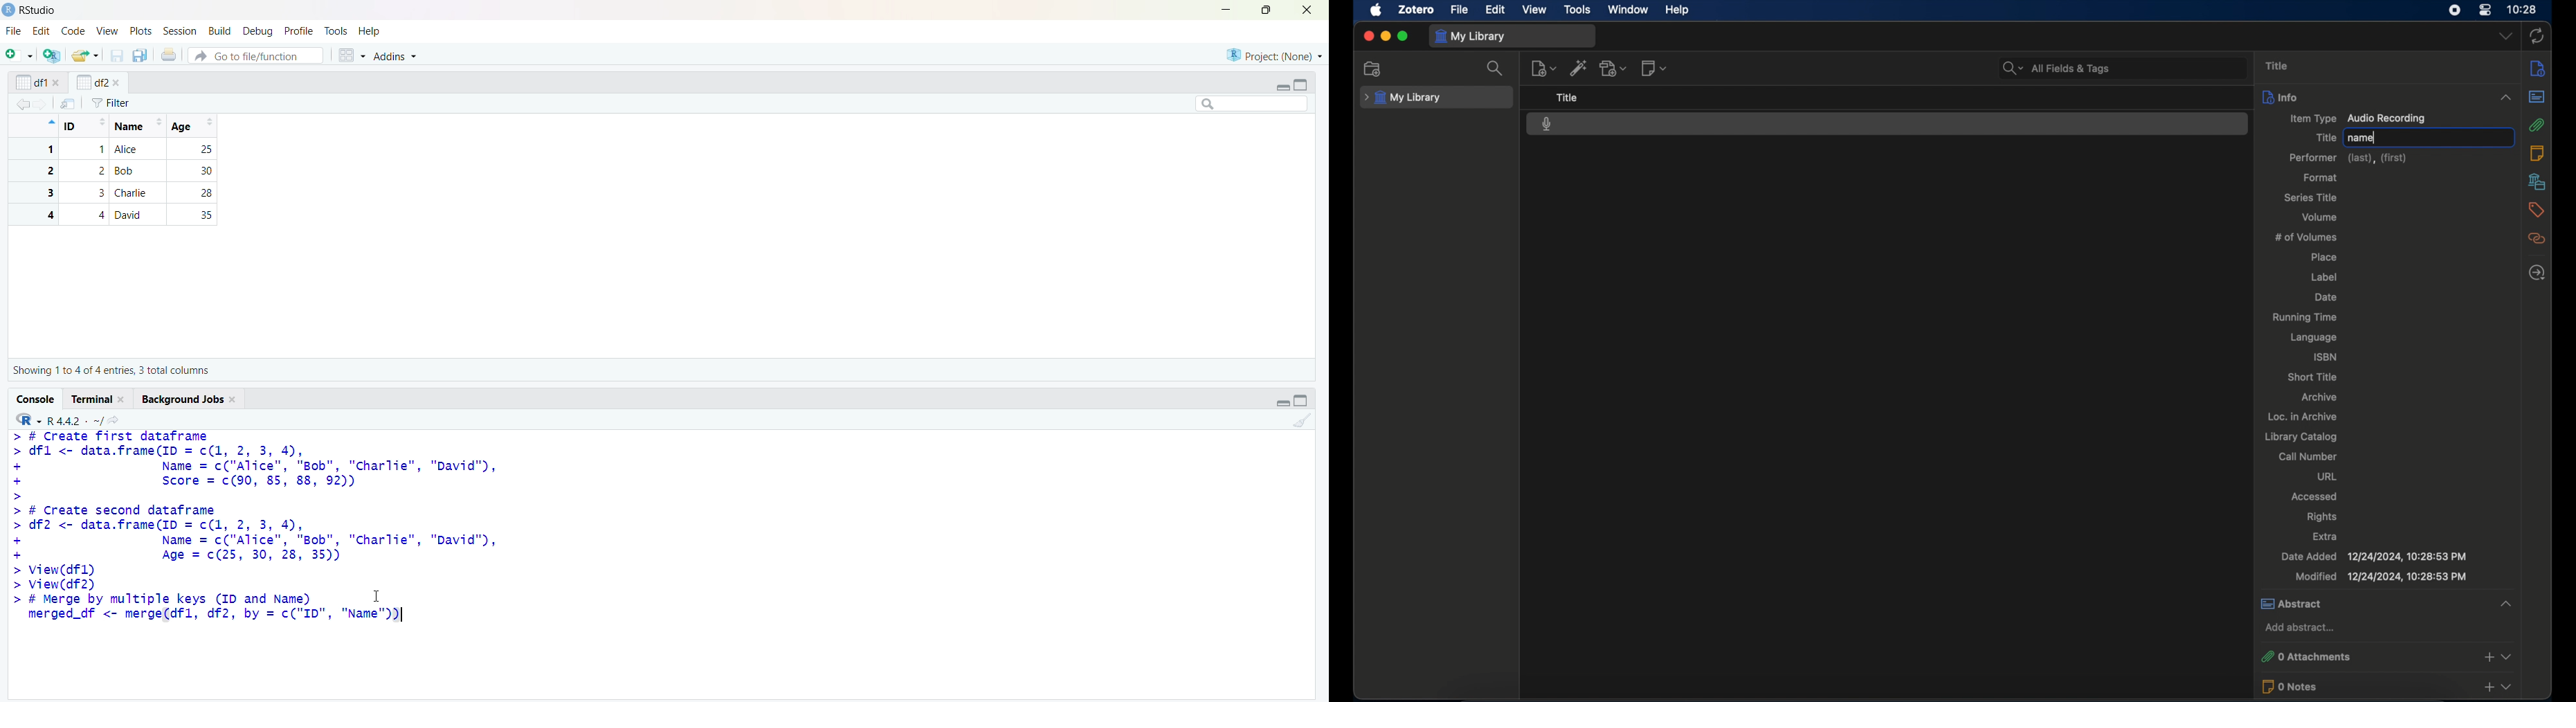 Image resolution: width=2576 pixels, height=728 pixels. I want to click on grid, so click(352, 55).